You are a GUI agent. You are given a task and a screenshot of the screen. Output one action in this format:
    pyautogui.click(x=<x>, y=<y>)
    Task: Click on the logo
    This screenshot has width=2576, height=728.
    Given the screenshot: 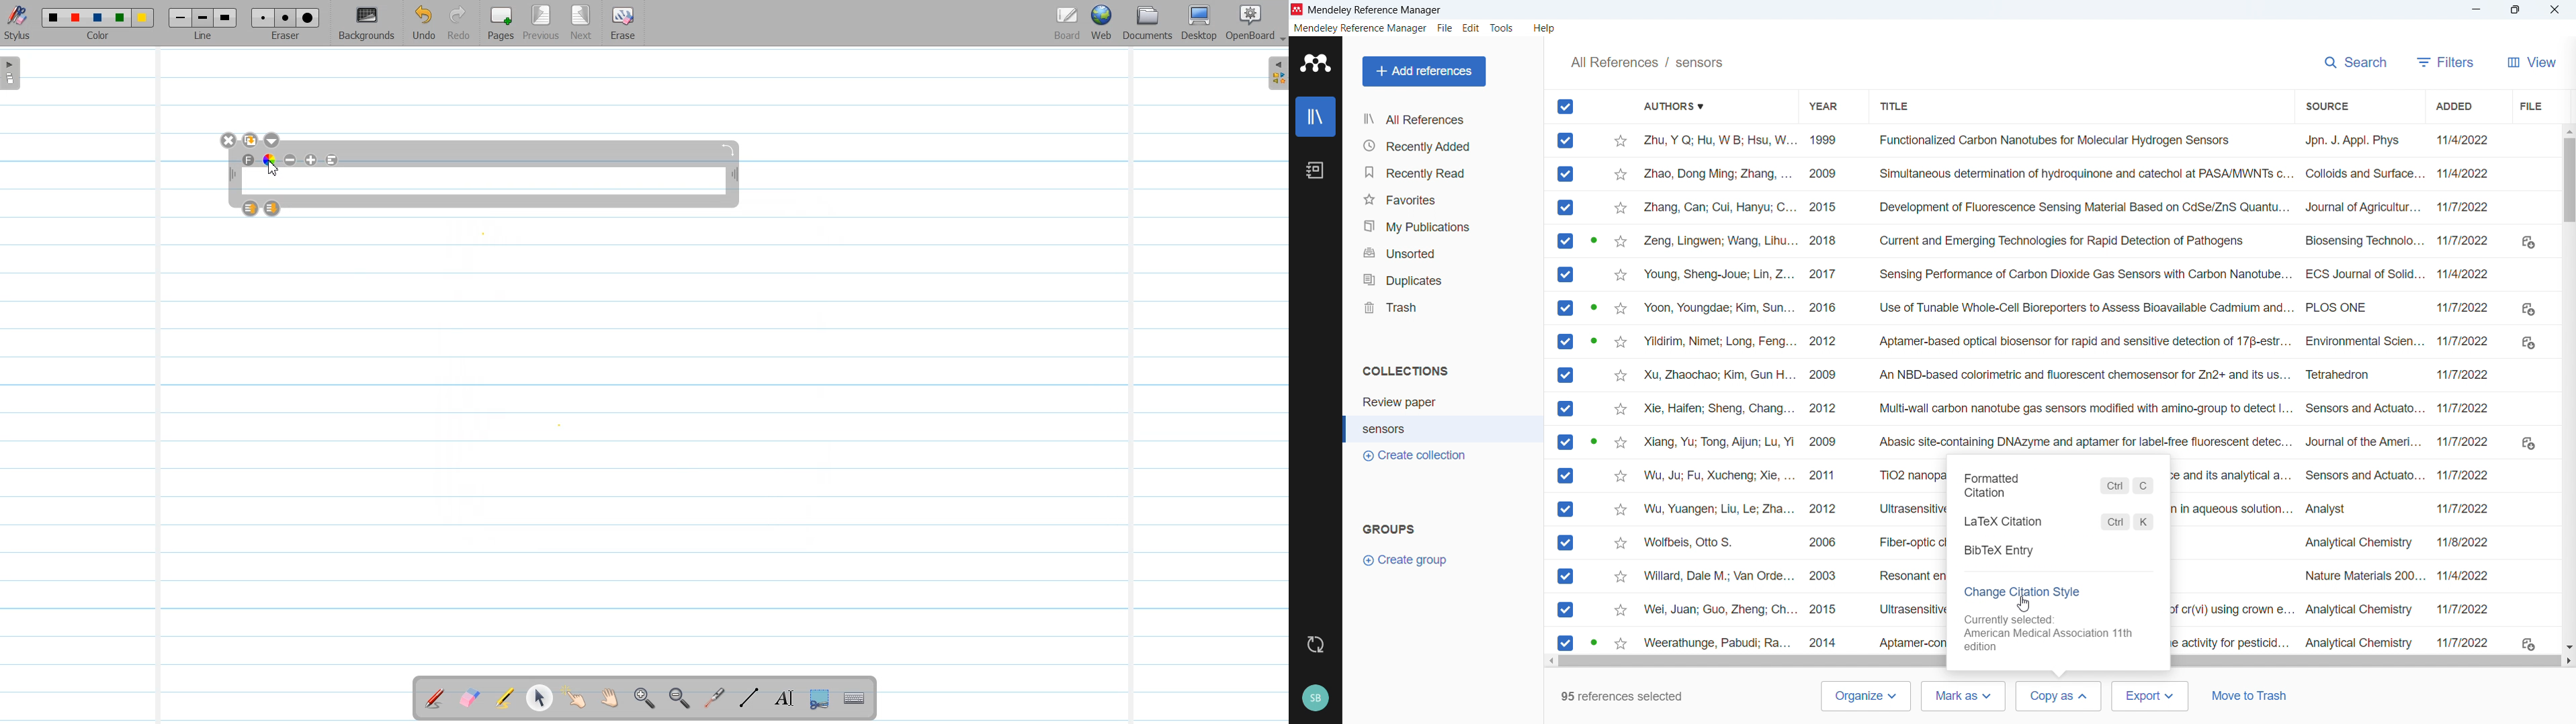 What is the action you would take?
    pyautogui.click(x=1316, y=63)
    